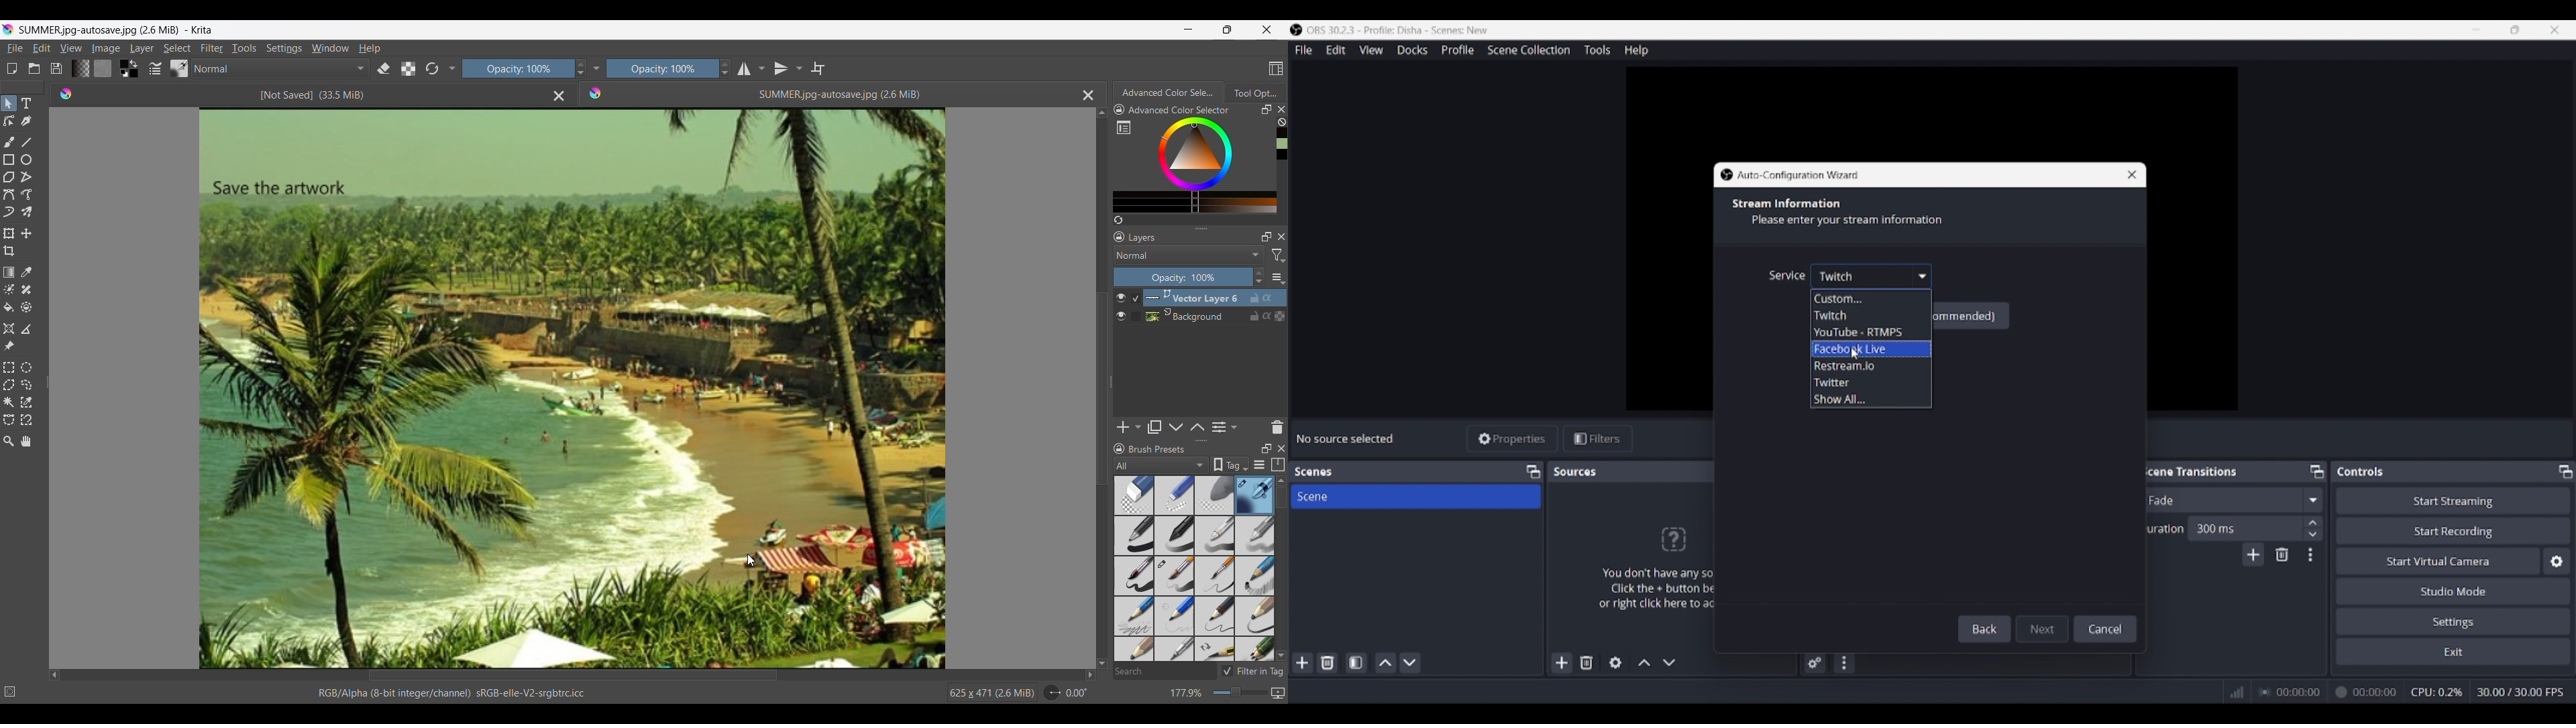 Image resolution: width=2576 pixels, height=728 pixels. I want to click on Fill patterns, so click(103, 68).